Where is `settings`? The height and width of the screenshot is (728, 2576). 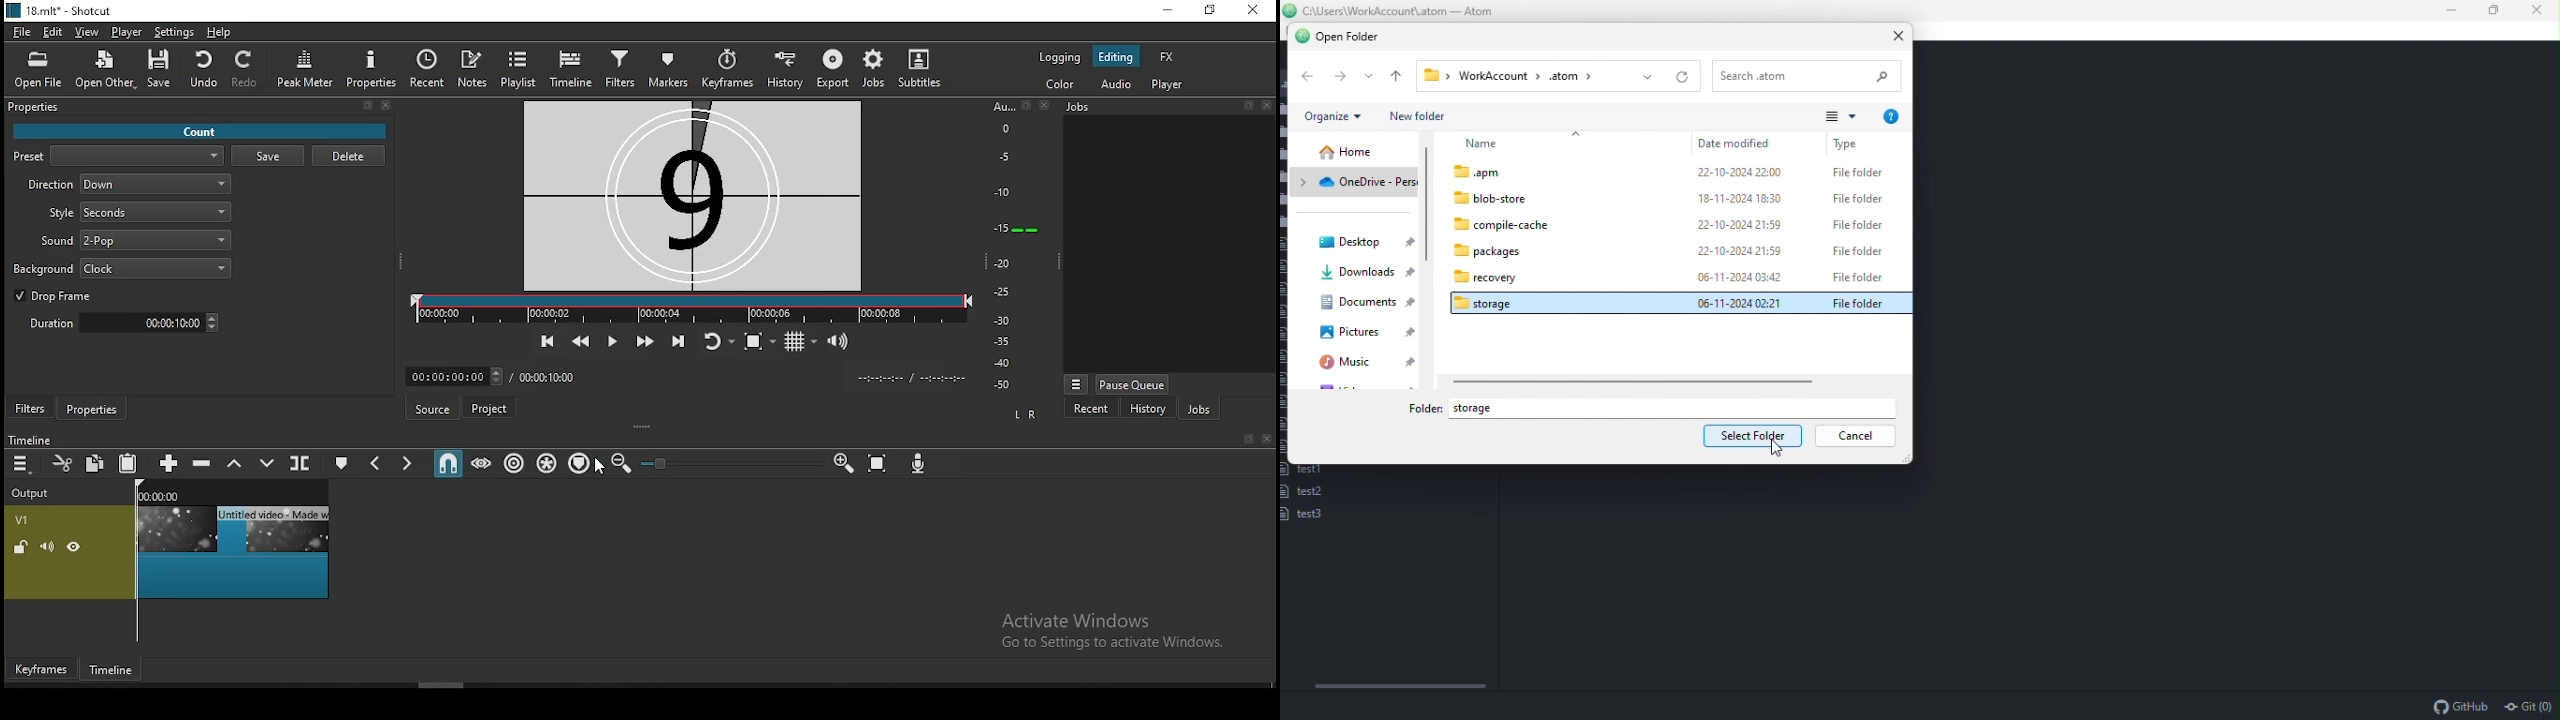 settings is located at coordinates (177, 32).